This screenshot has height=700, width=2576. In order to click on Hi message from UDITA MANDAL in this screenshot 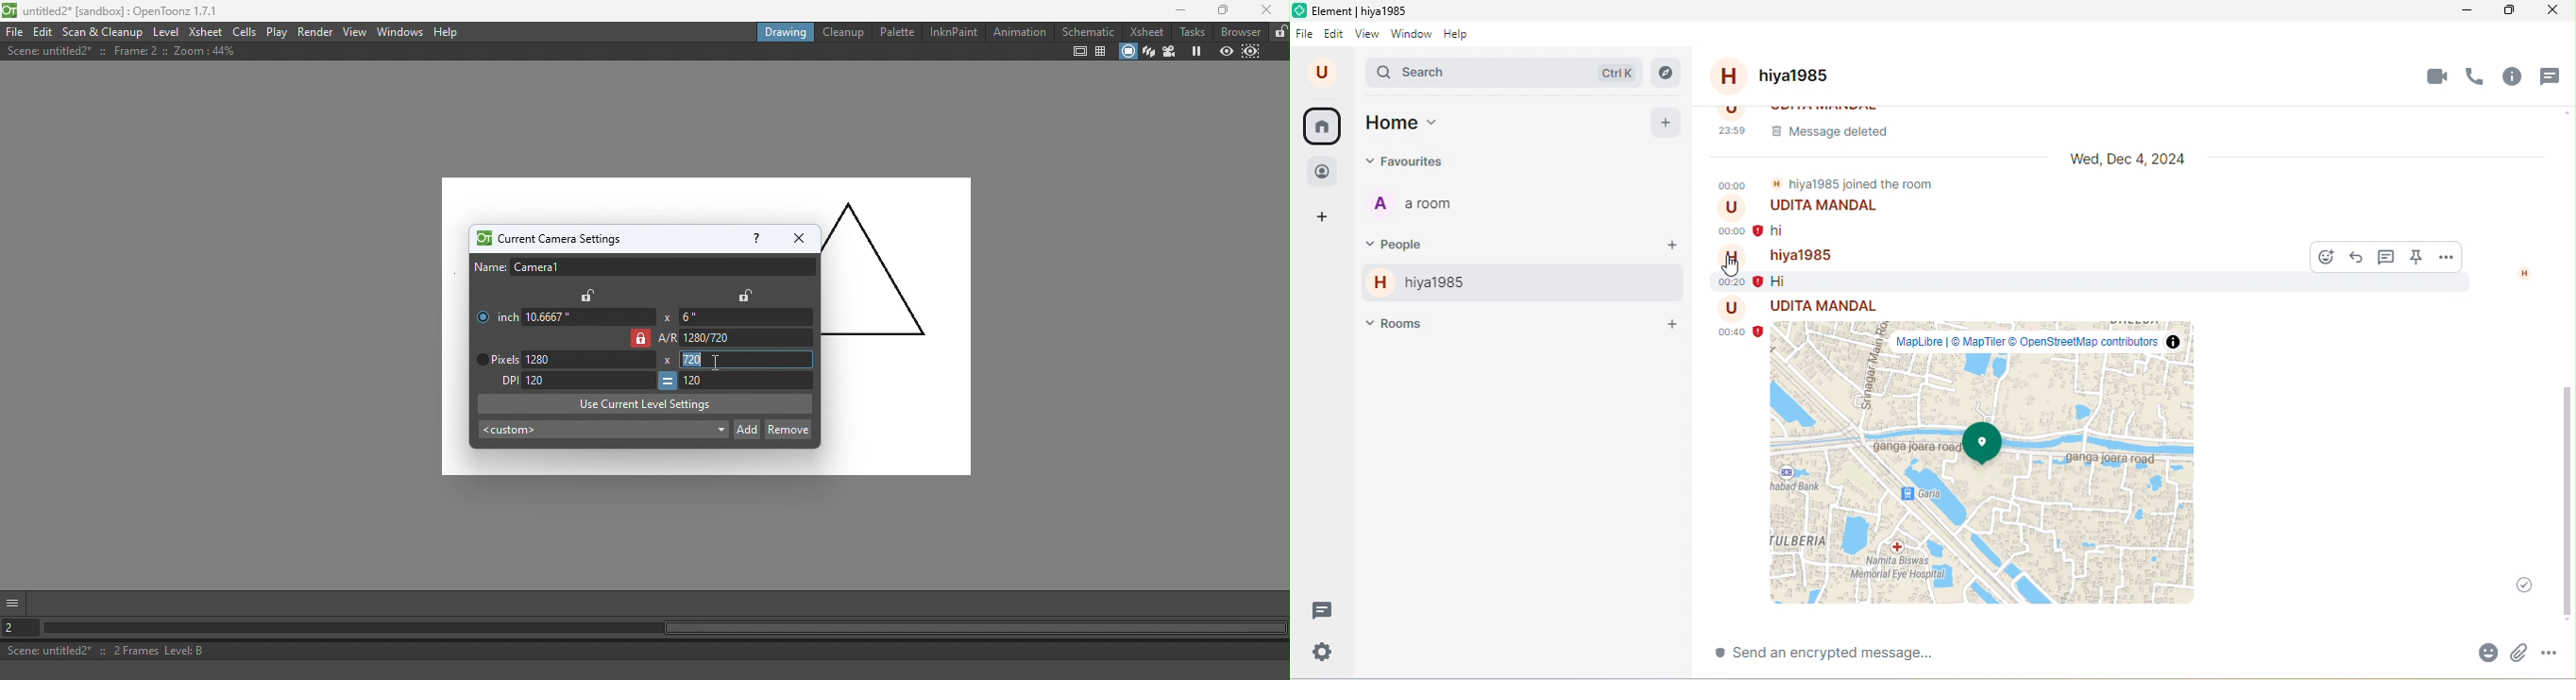, I will do `click(1853, 220)`.